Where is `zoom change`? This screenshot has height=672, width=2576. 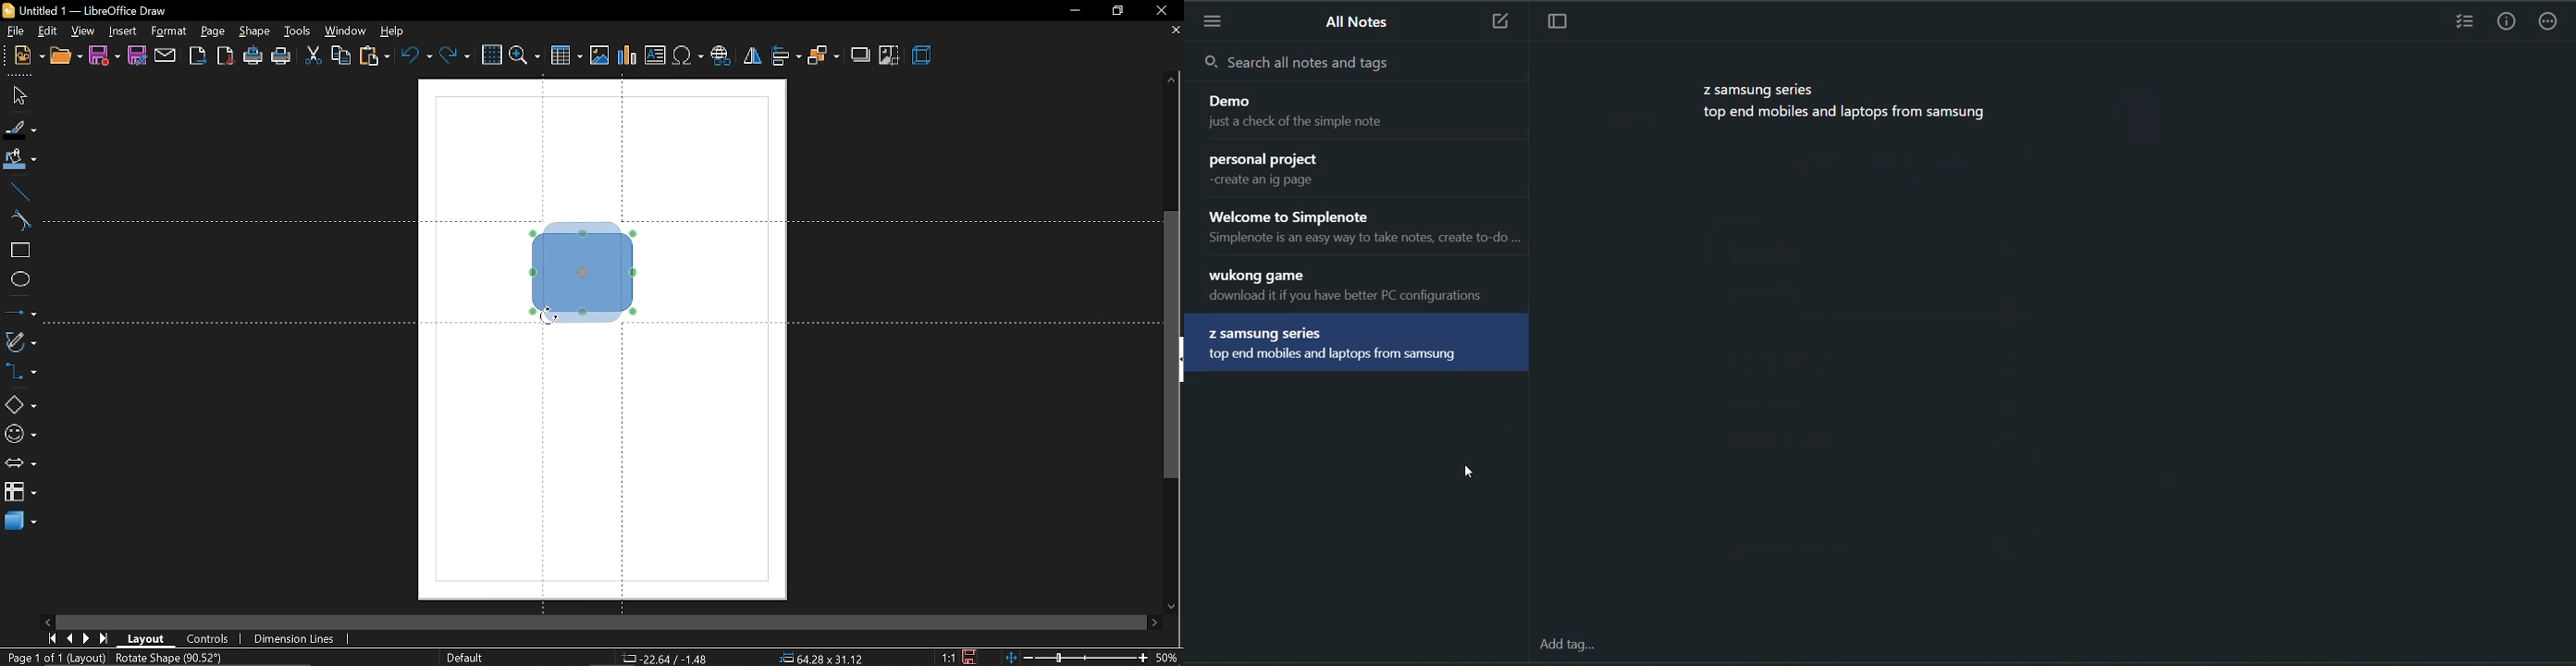
zoom change is located at coordinates (1077, 659).